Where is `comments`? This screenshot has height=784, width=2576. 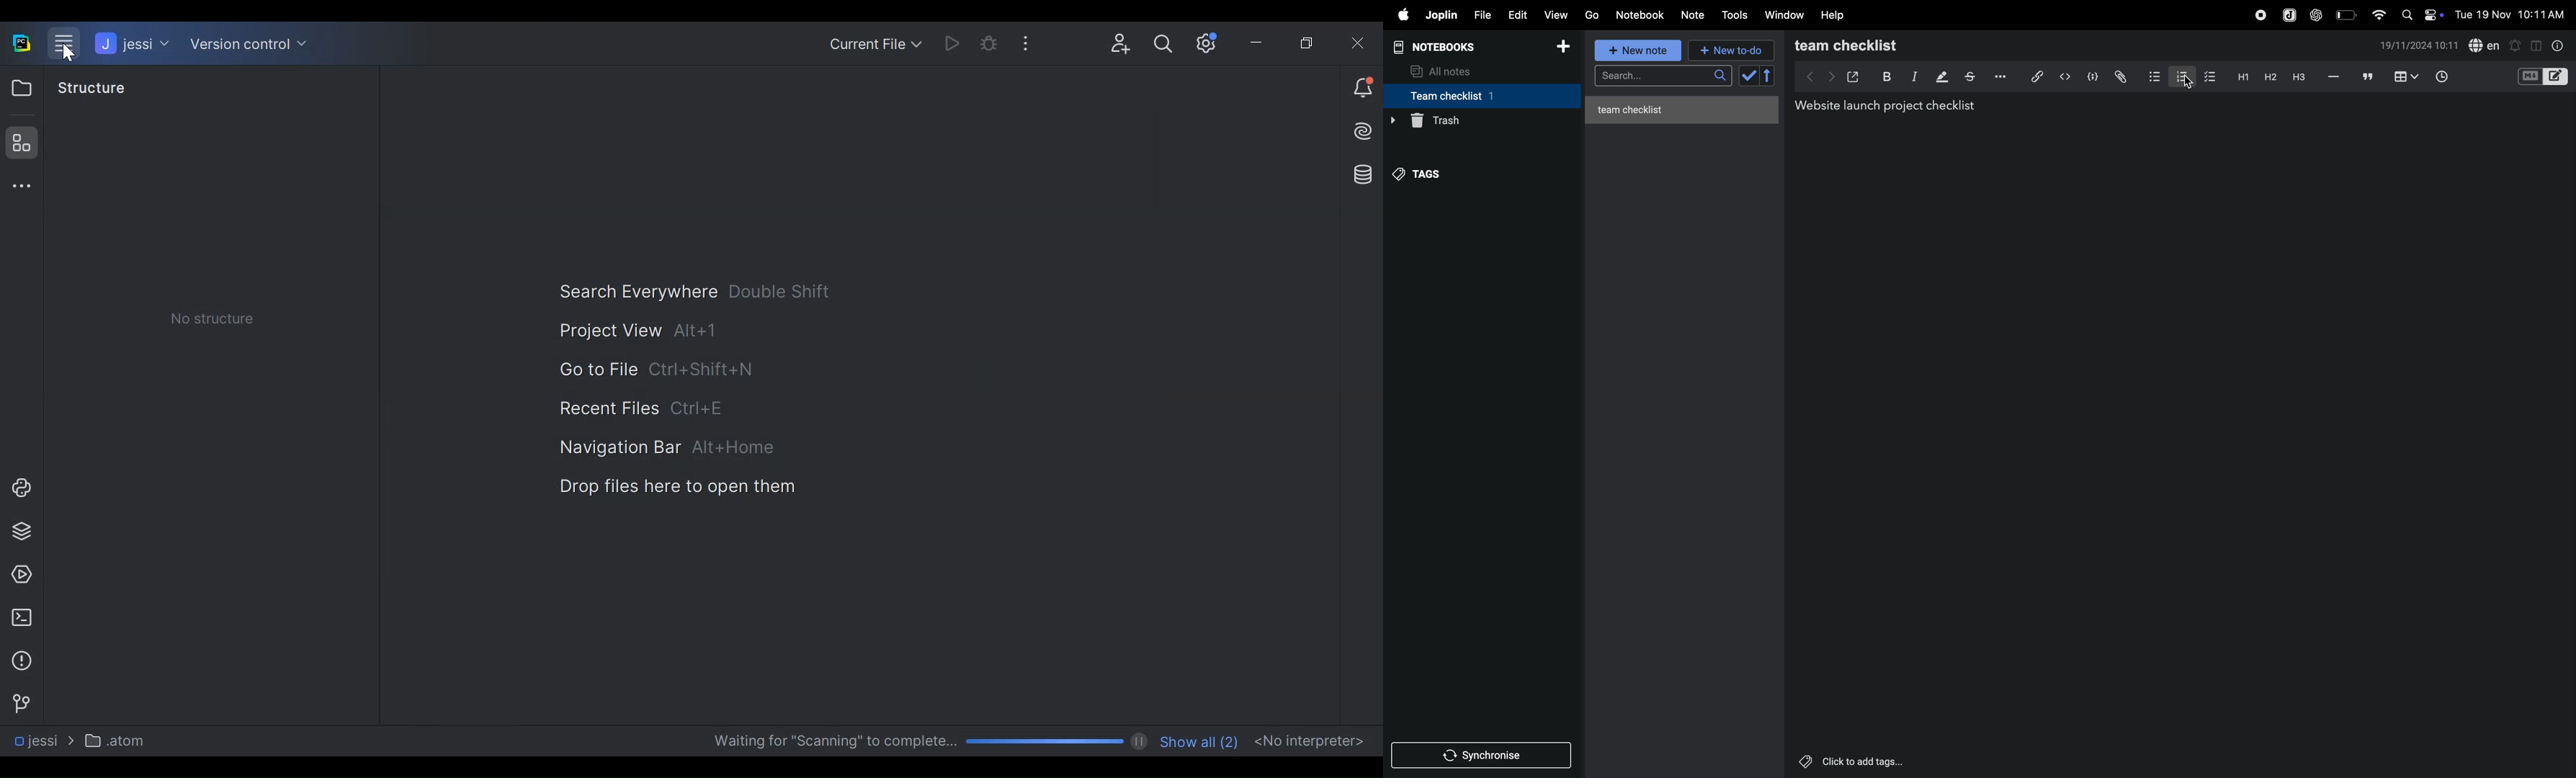 comments is located at coordinates (2365, 77).